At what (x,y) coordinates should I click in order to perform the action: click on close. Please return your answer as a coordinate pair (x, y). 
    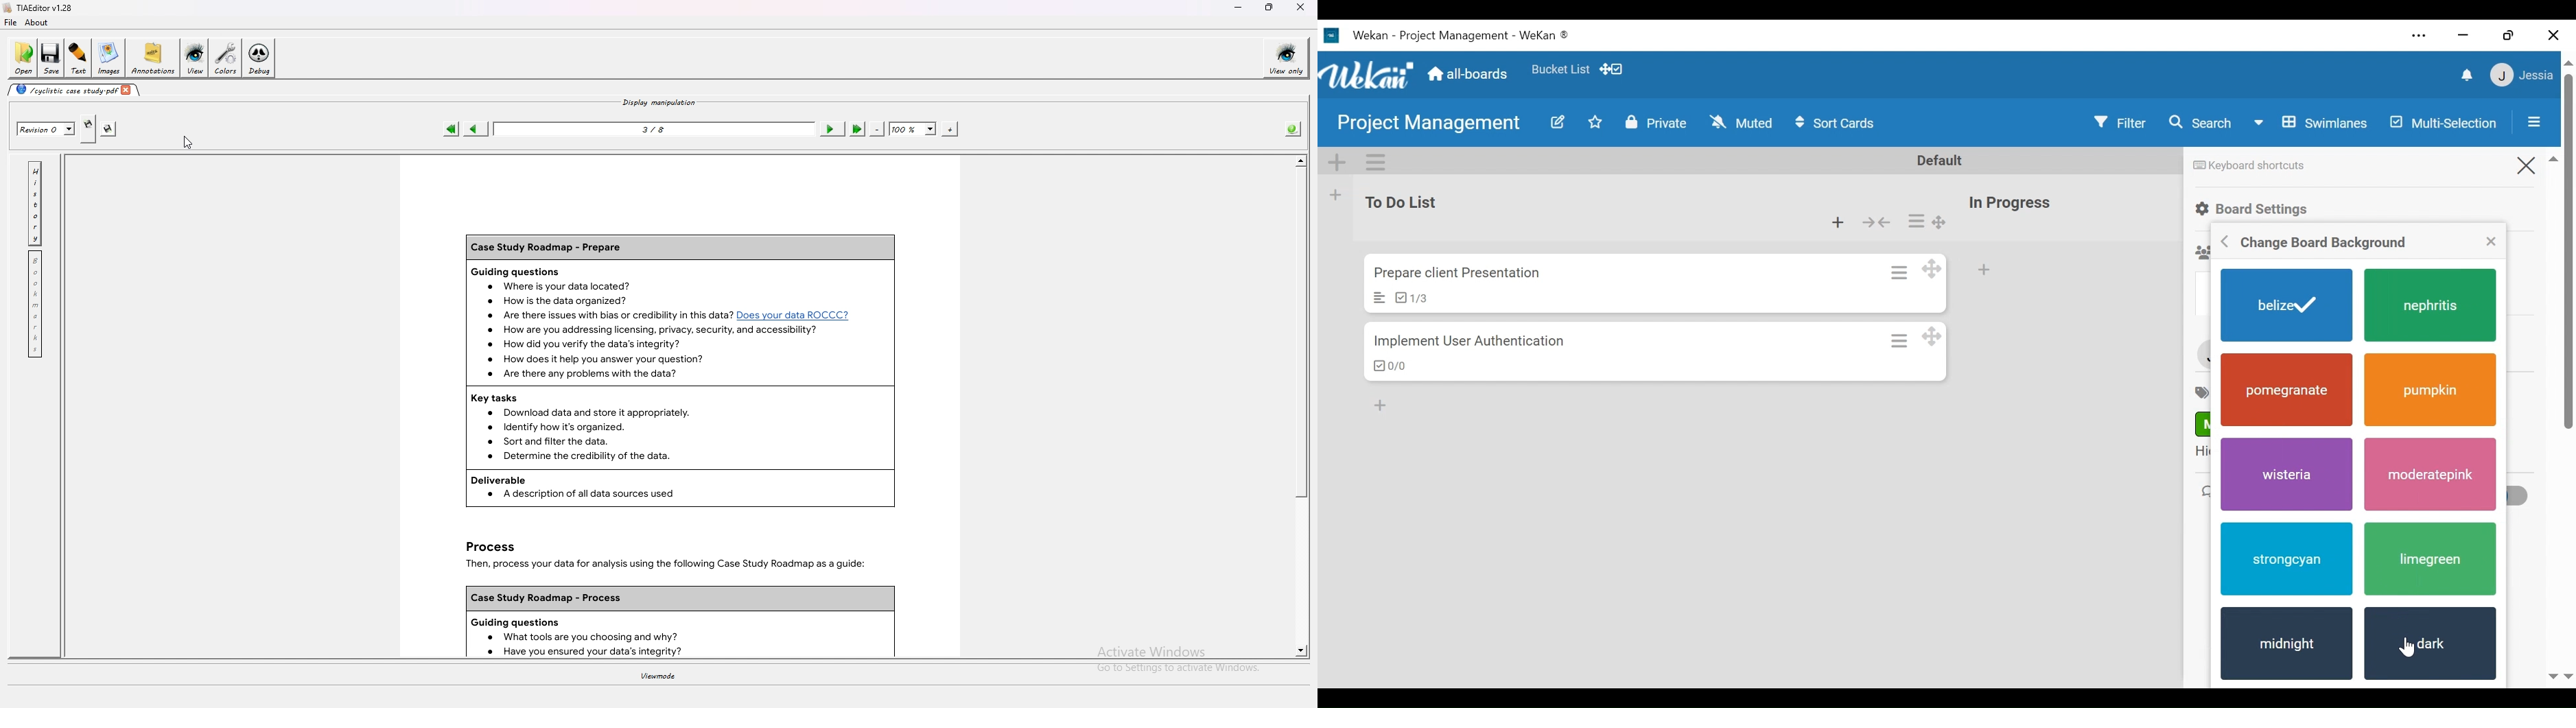
    Looking at the image, I should click on (2552, 33).